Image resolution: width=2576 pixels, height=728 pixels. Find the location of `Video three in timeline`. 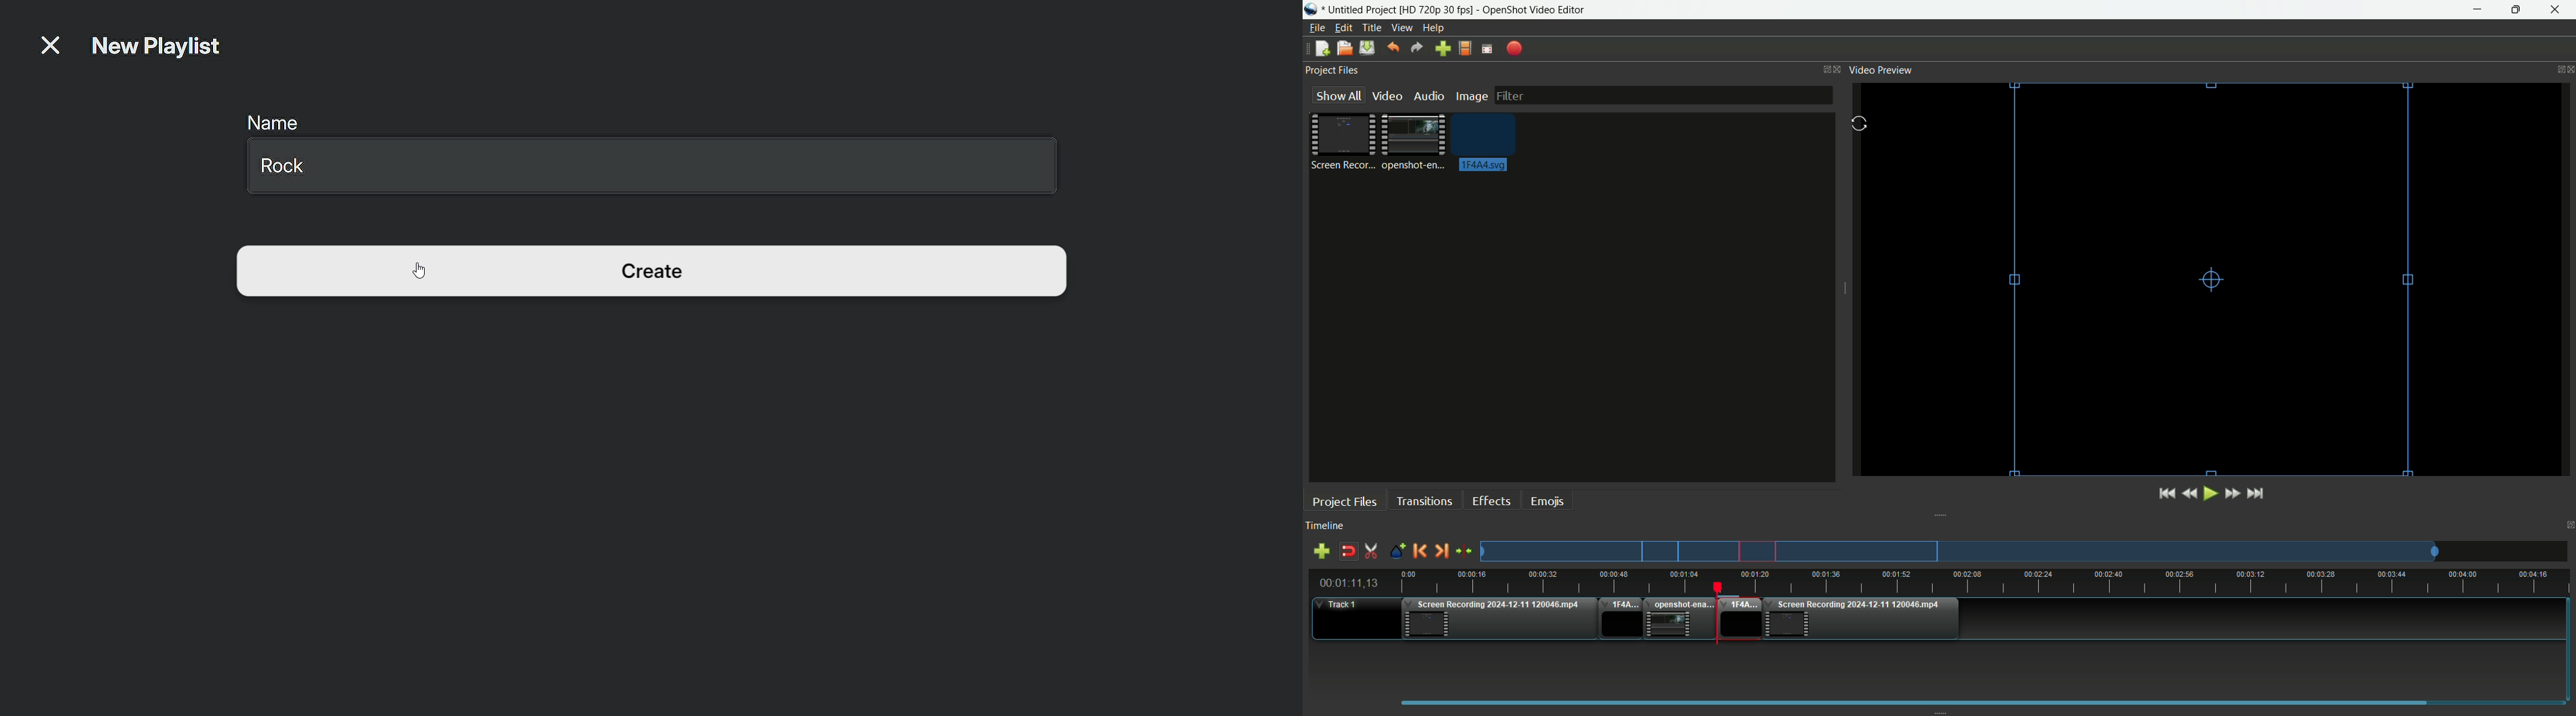

Video three in timeline is located at coordinates (1864, 619).